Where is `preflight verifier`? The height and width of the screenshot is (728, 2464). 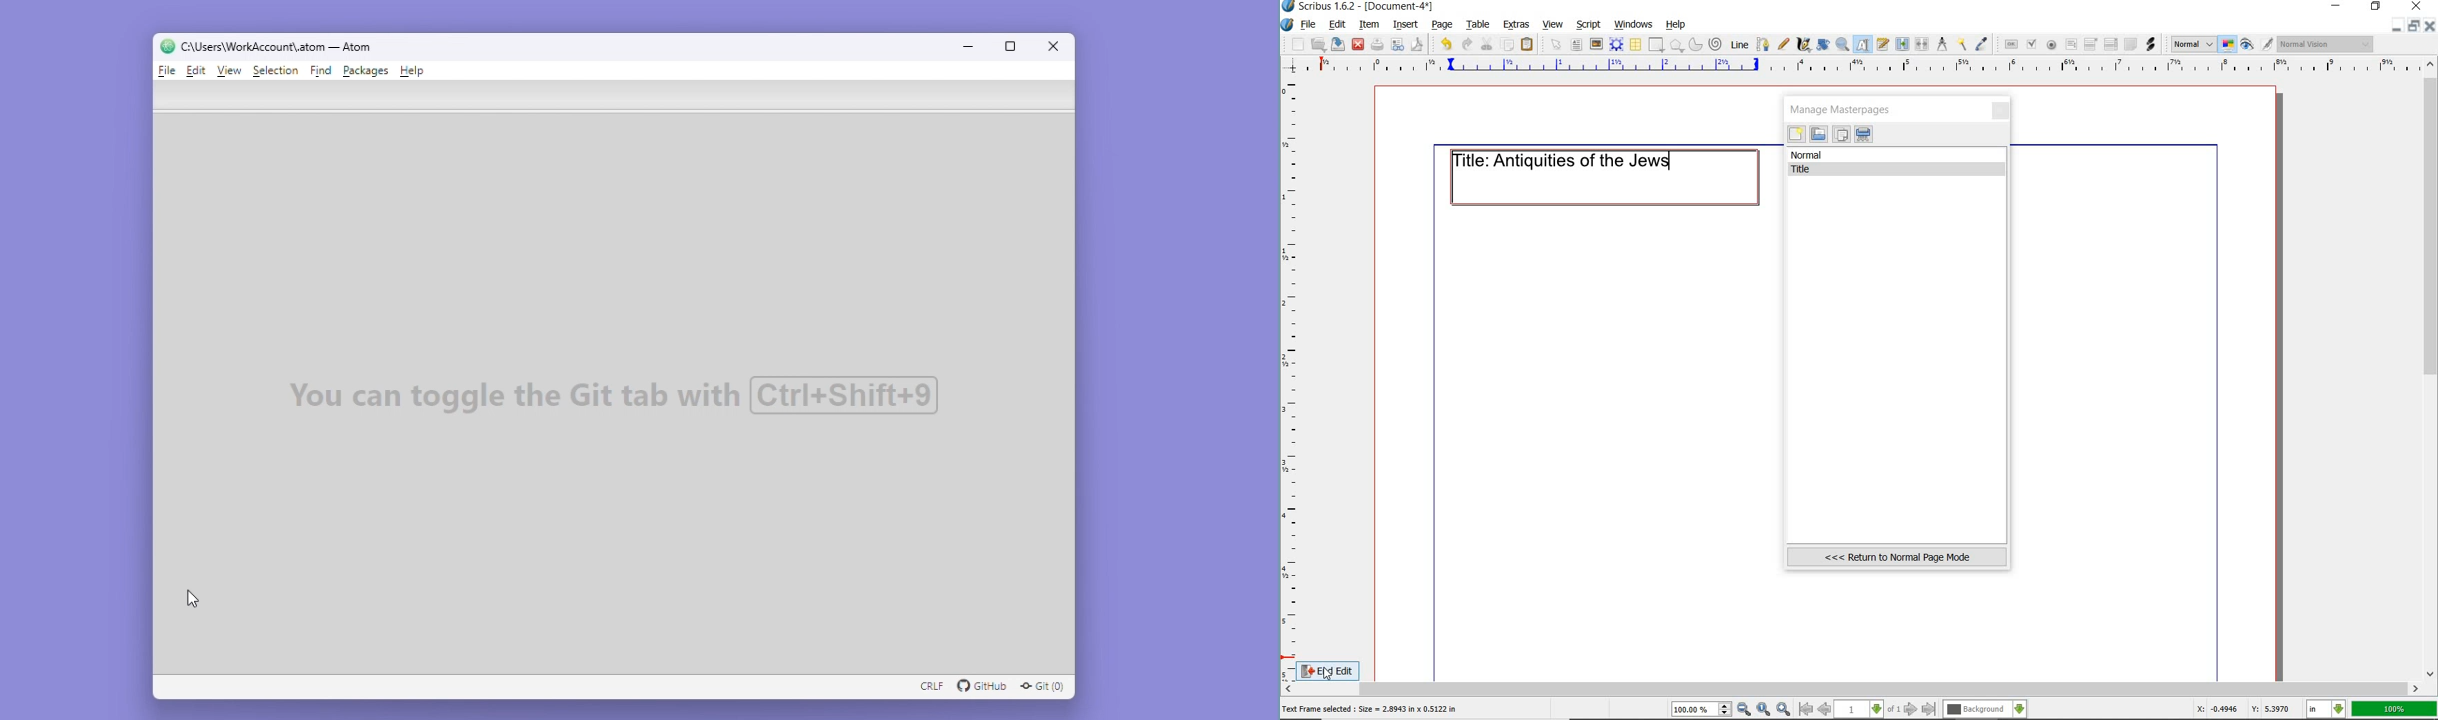 preflight verifier is located at coordinates (1398, 46).